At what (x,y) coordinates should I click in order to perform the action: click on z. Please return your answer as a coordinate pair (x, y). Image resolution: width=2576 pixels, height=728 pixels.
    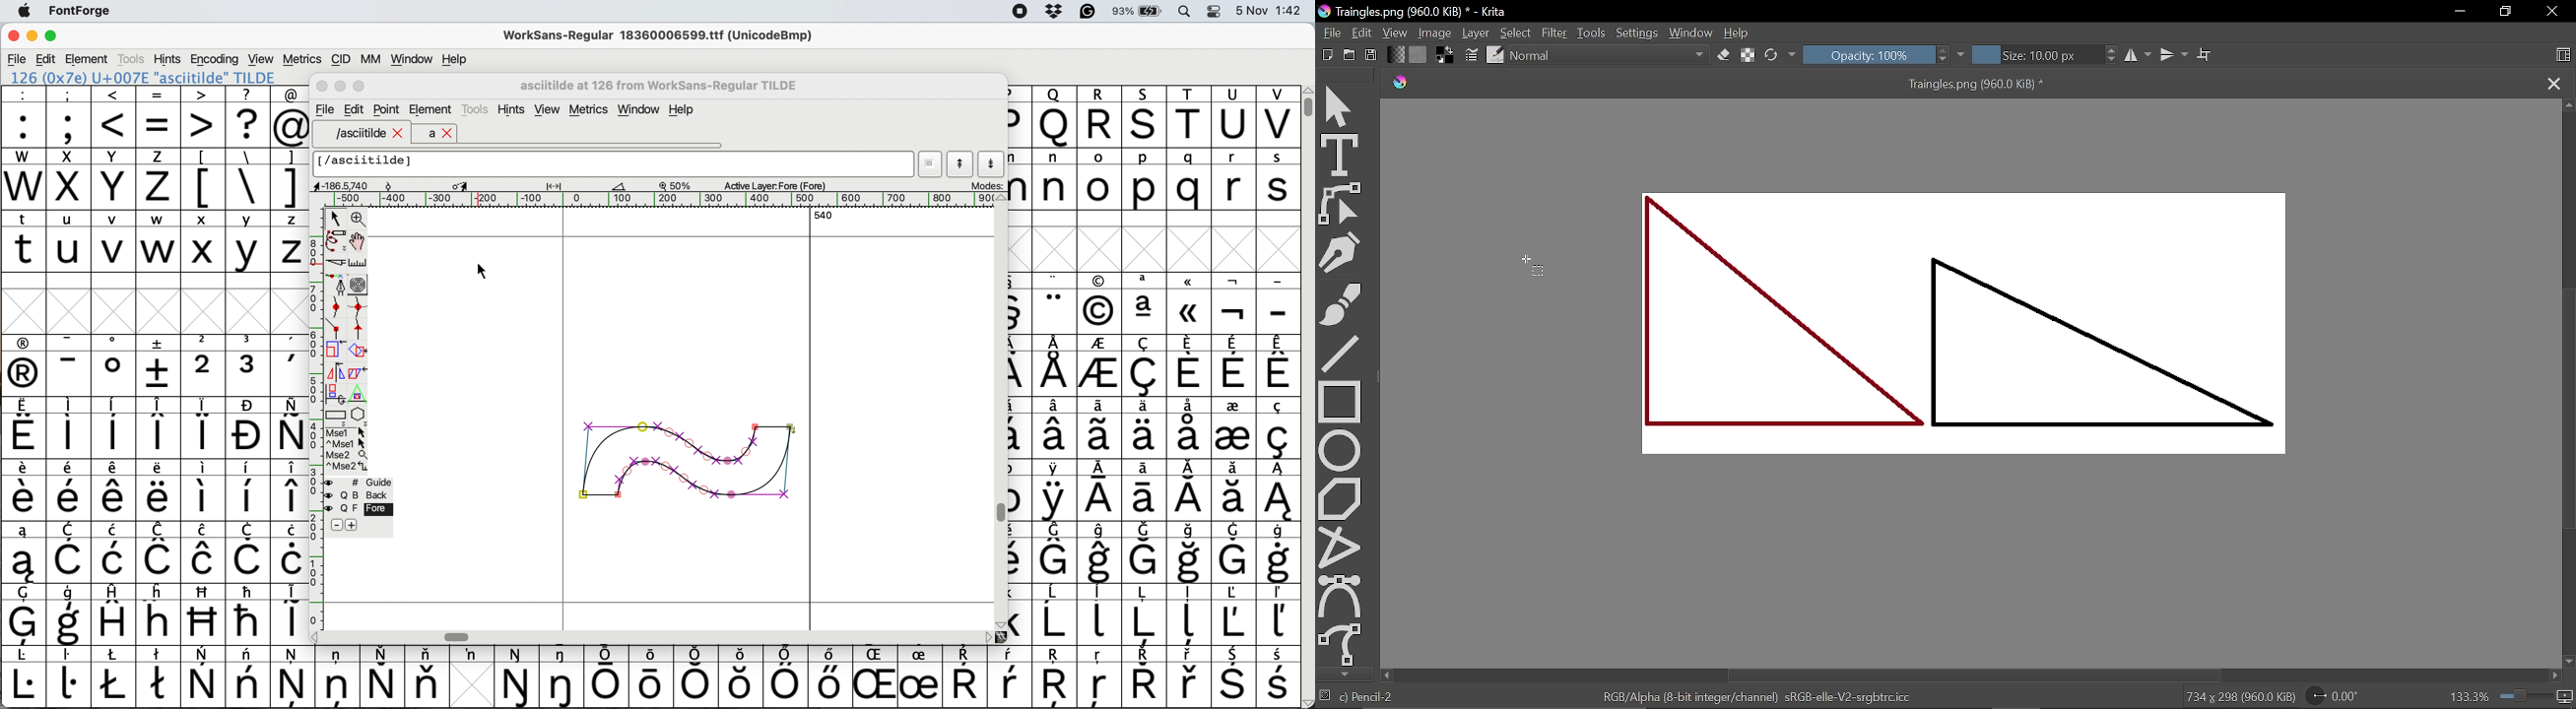
    Looking at the image, I should click on (158, 178).